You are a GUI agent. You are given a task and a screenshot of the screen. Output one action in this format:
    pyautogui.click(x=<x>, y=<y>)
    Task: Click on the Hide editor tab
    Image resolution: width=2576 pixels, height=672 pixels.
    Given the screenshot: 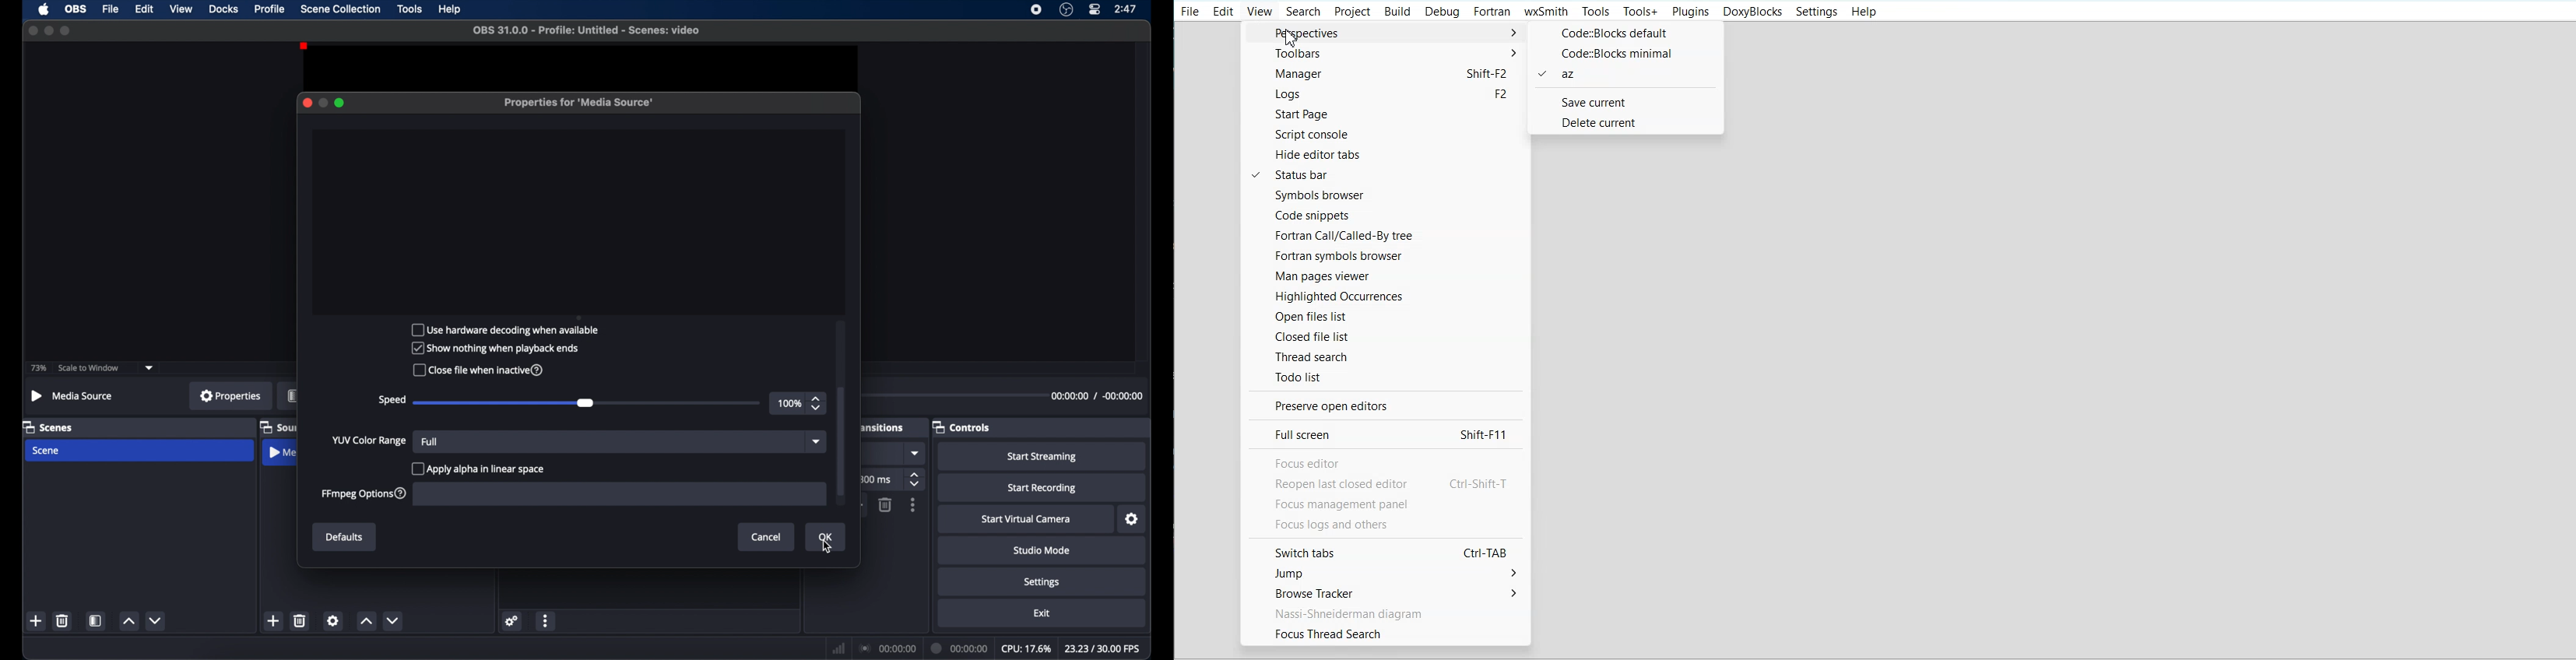 What is the action you would take?
    pyautogui.click(x=1387, y=154)
    